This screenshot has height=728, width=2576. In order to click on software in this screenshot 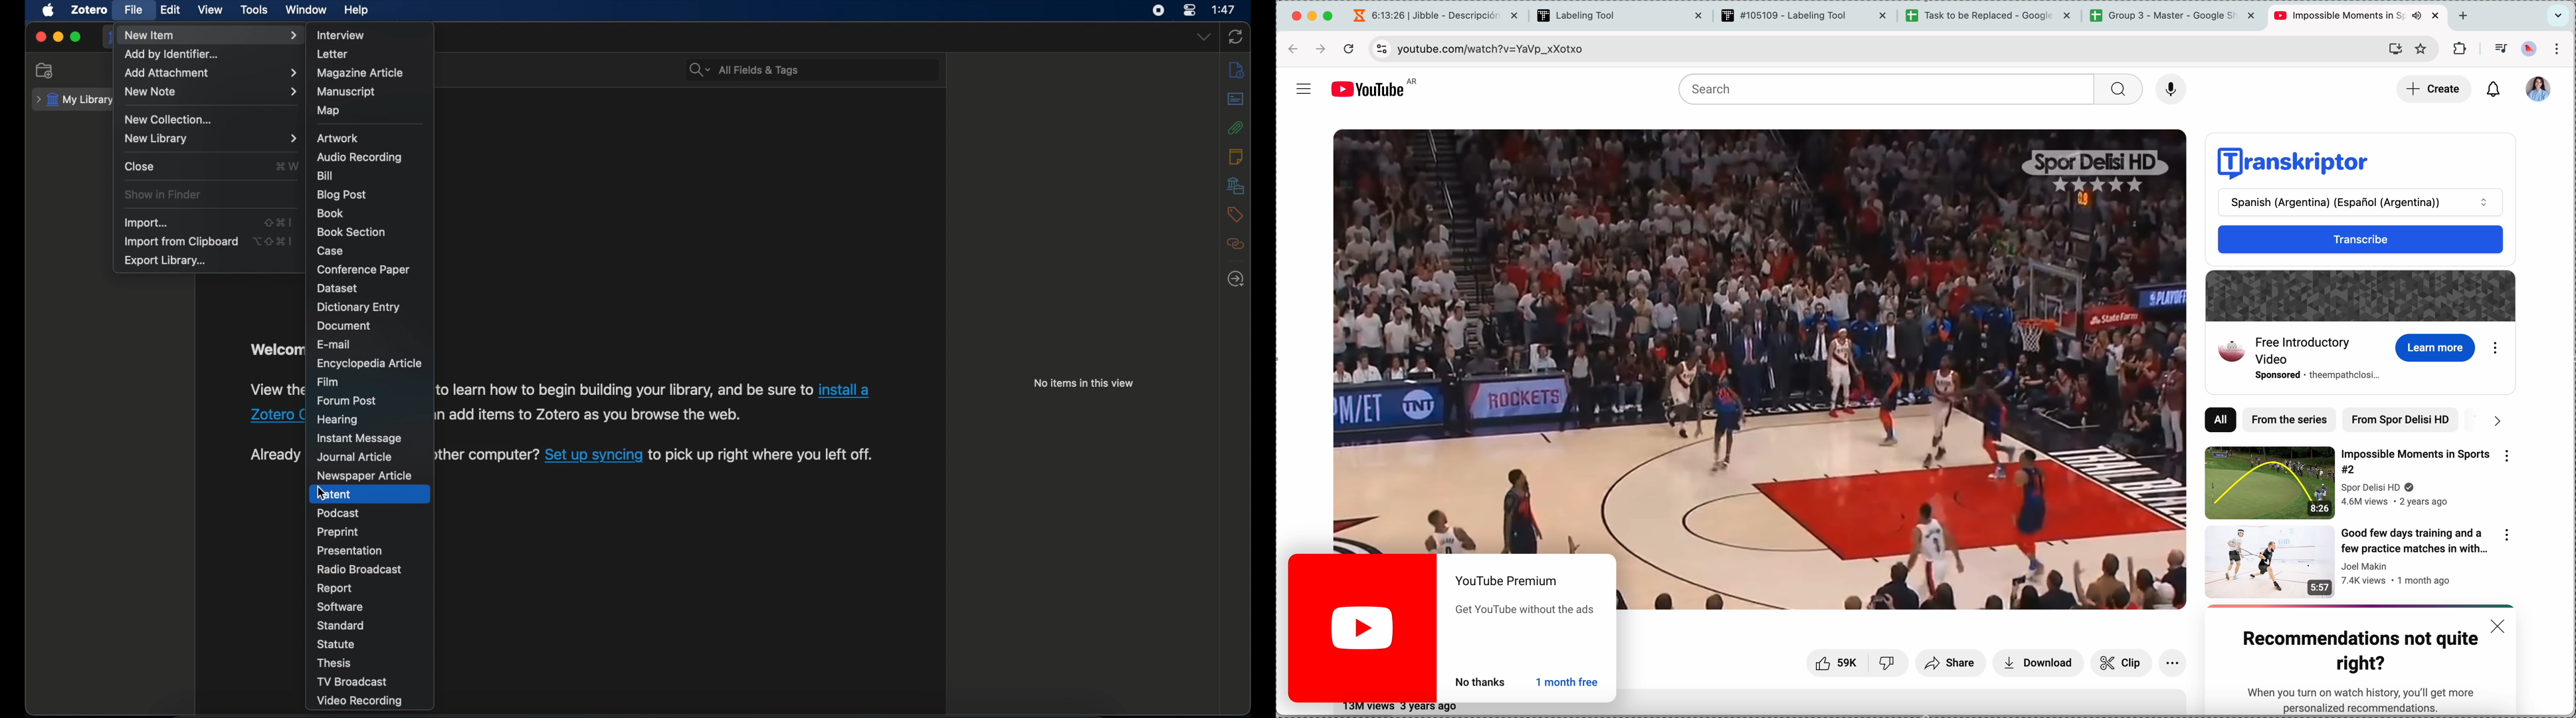, I will do `click(340, 607)`.